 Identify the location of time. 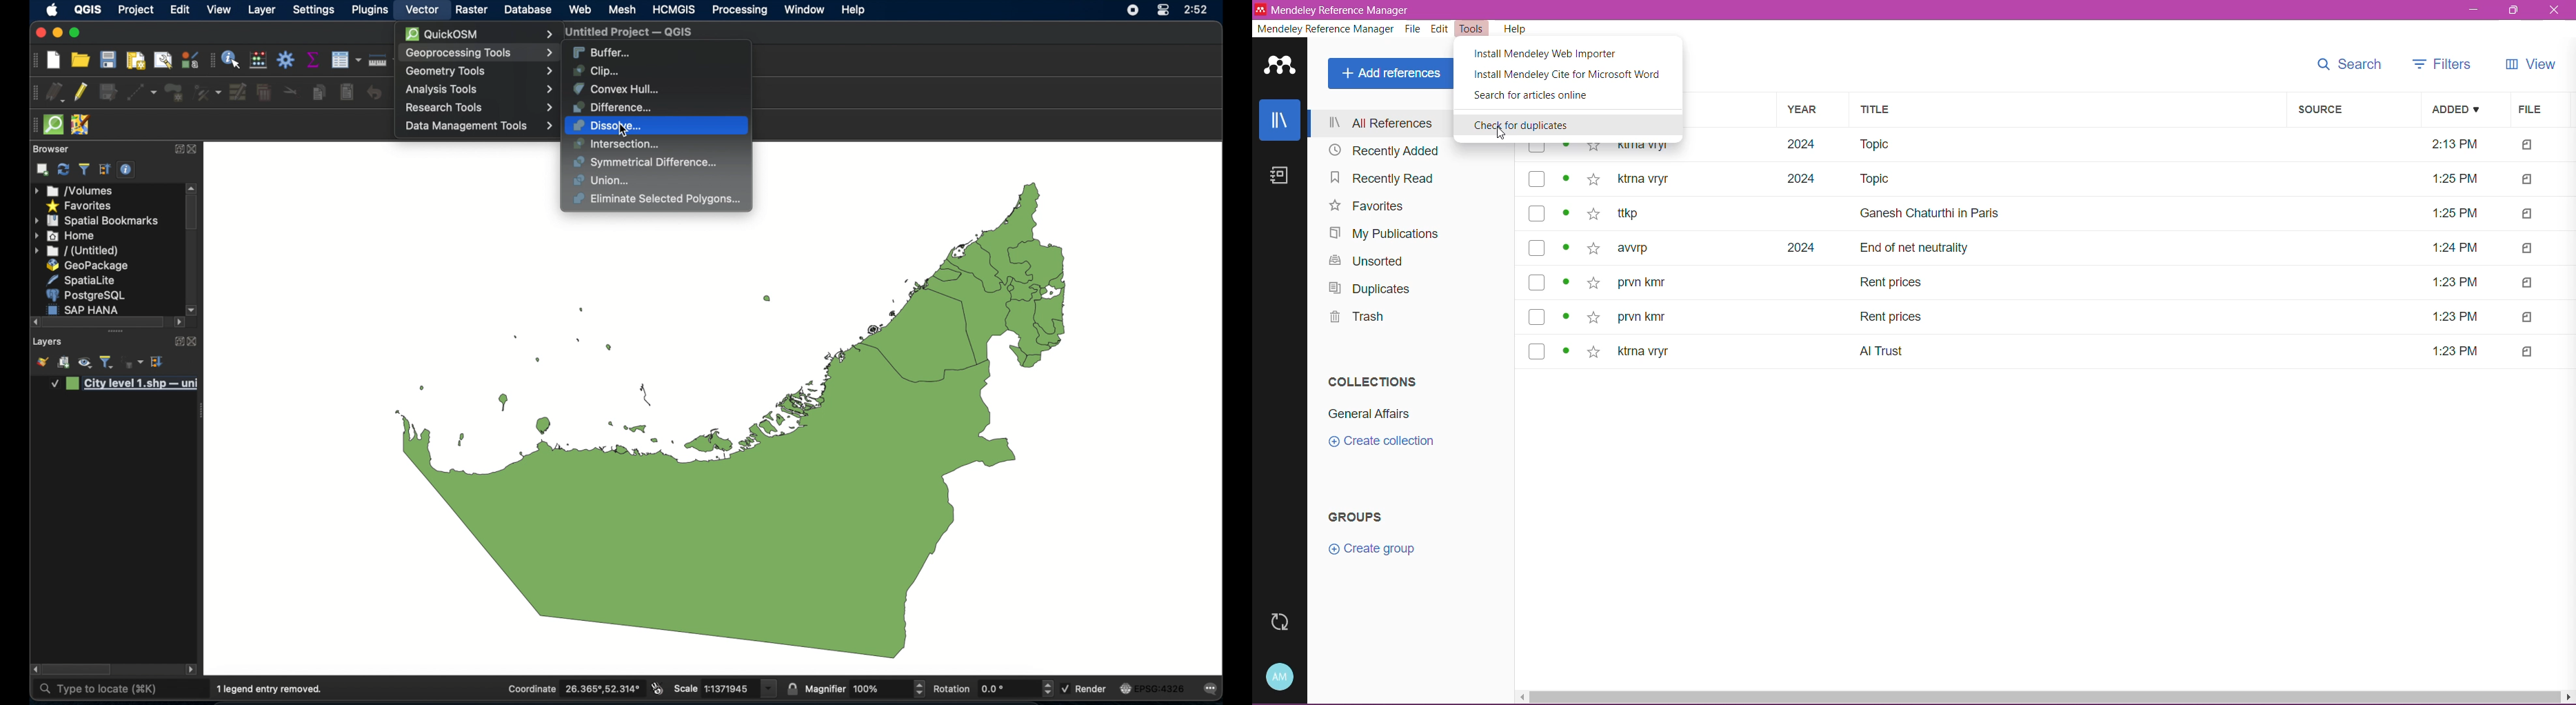
(2454, 179).